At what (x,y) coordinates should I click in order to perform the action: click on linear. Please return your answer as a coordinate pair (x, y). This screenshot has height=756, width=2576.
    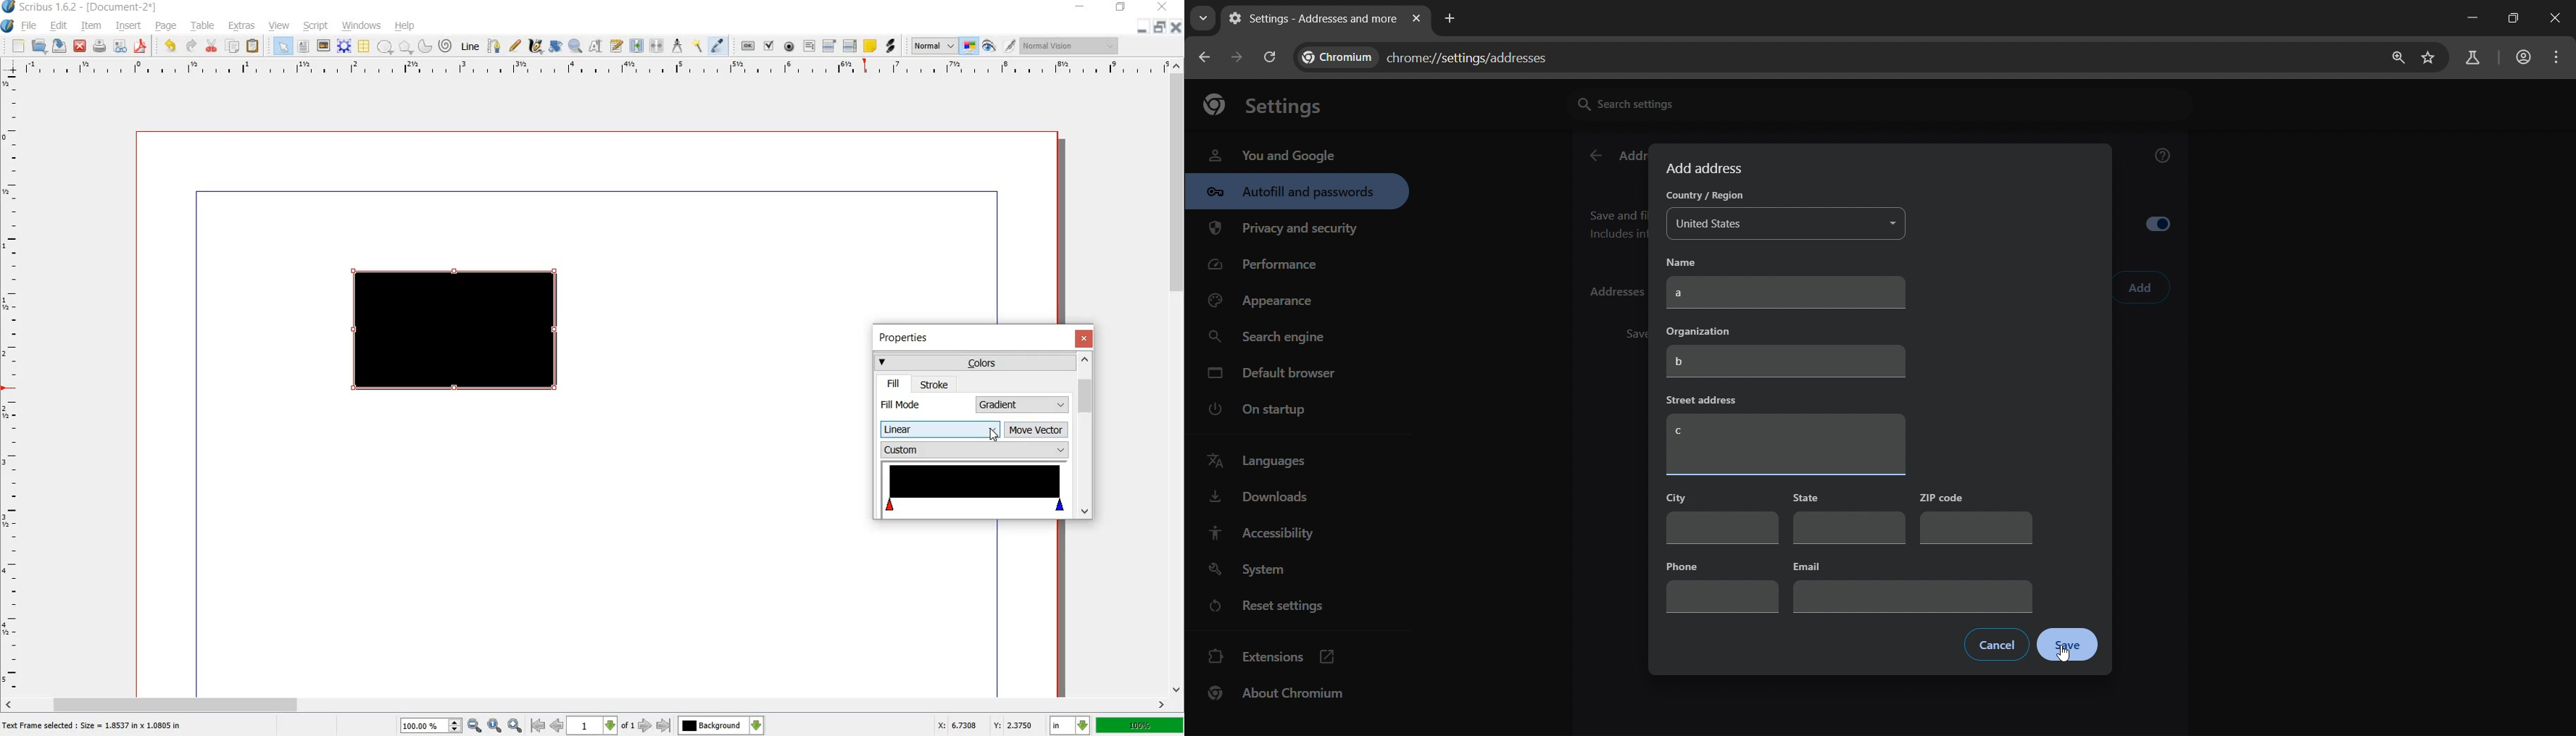
    Looking at the image, I should click on (939, 429).